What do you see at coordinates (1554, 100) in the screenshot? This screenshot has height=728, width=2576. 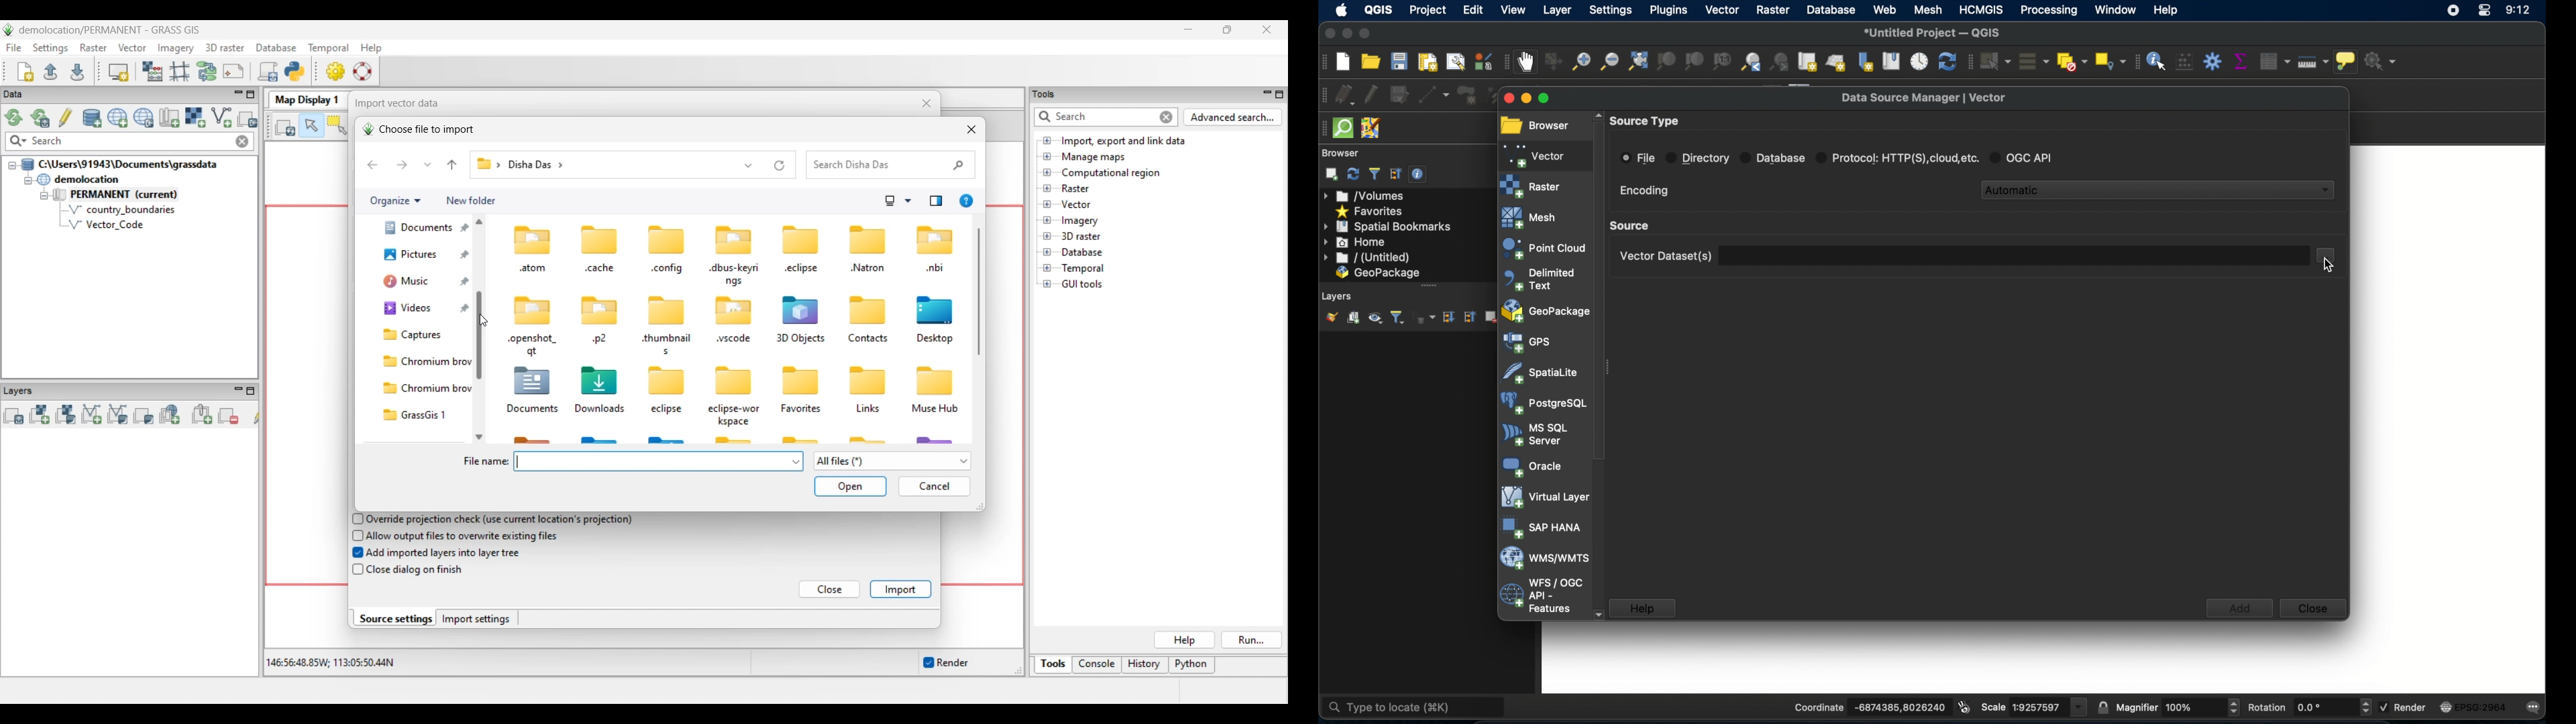 I see `maximize` at bounding box center [1554, 100].